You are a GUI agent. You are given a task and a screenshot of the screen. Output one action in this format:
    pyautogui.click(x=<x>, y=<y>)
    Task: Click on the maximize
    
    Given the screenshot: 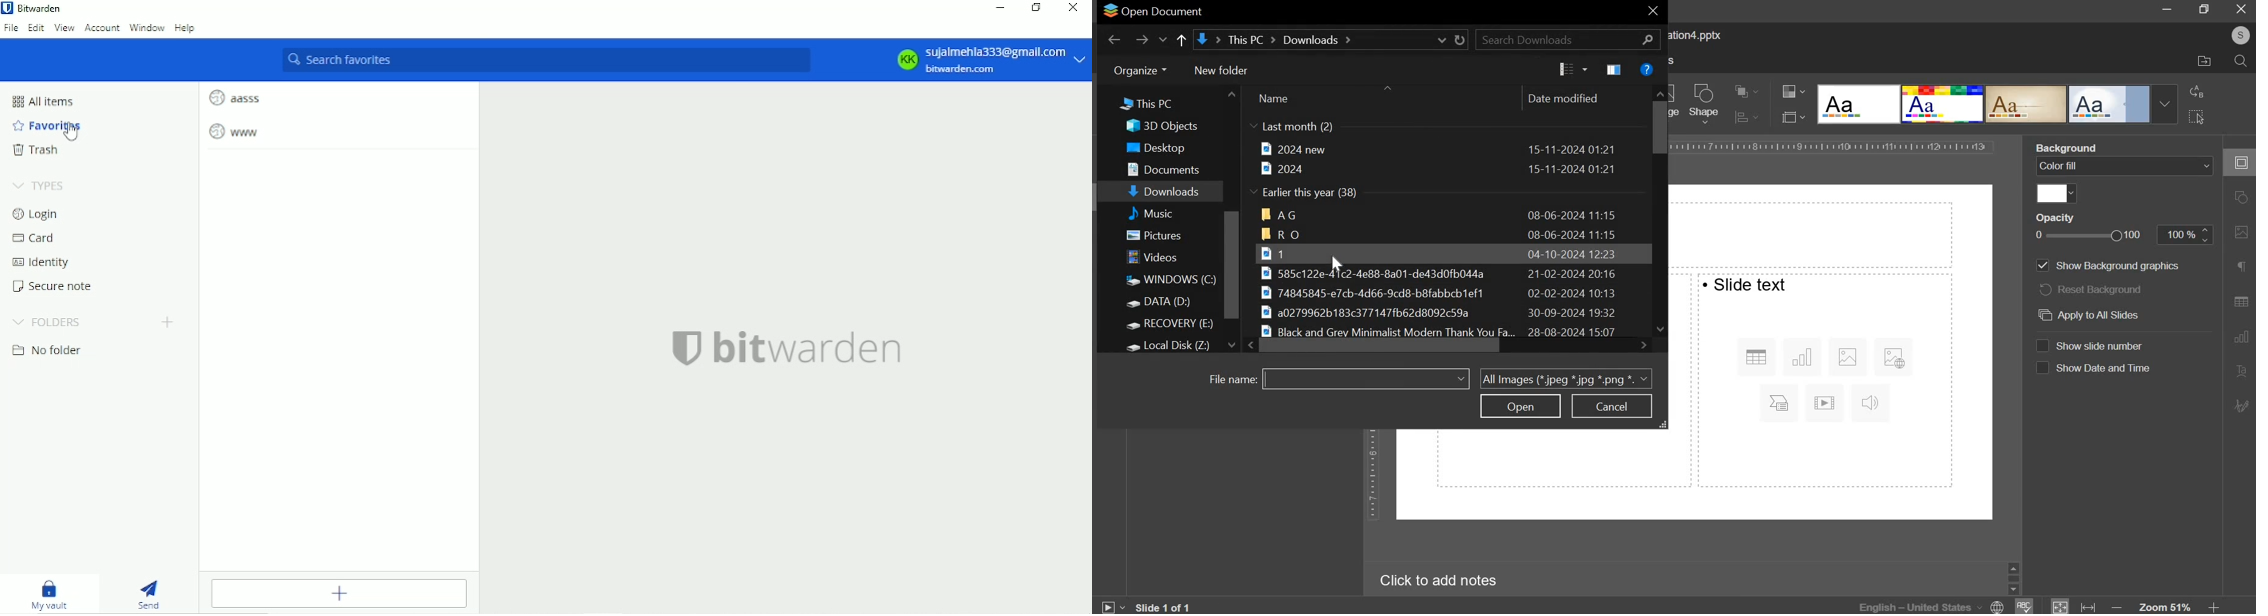 What is the action you would take?
    pyautogui.click(x=2206, y=9)
    